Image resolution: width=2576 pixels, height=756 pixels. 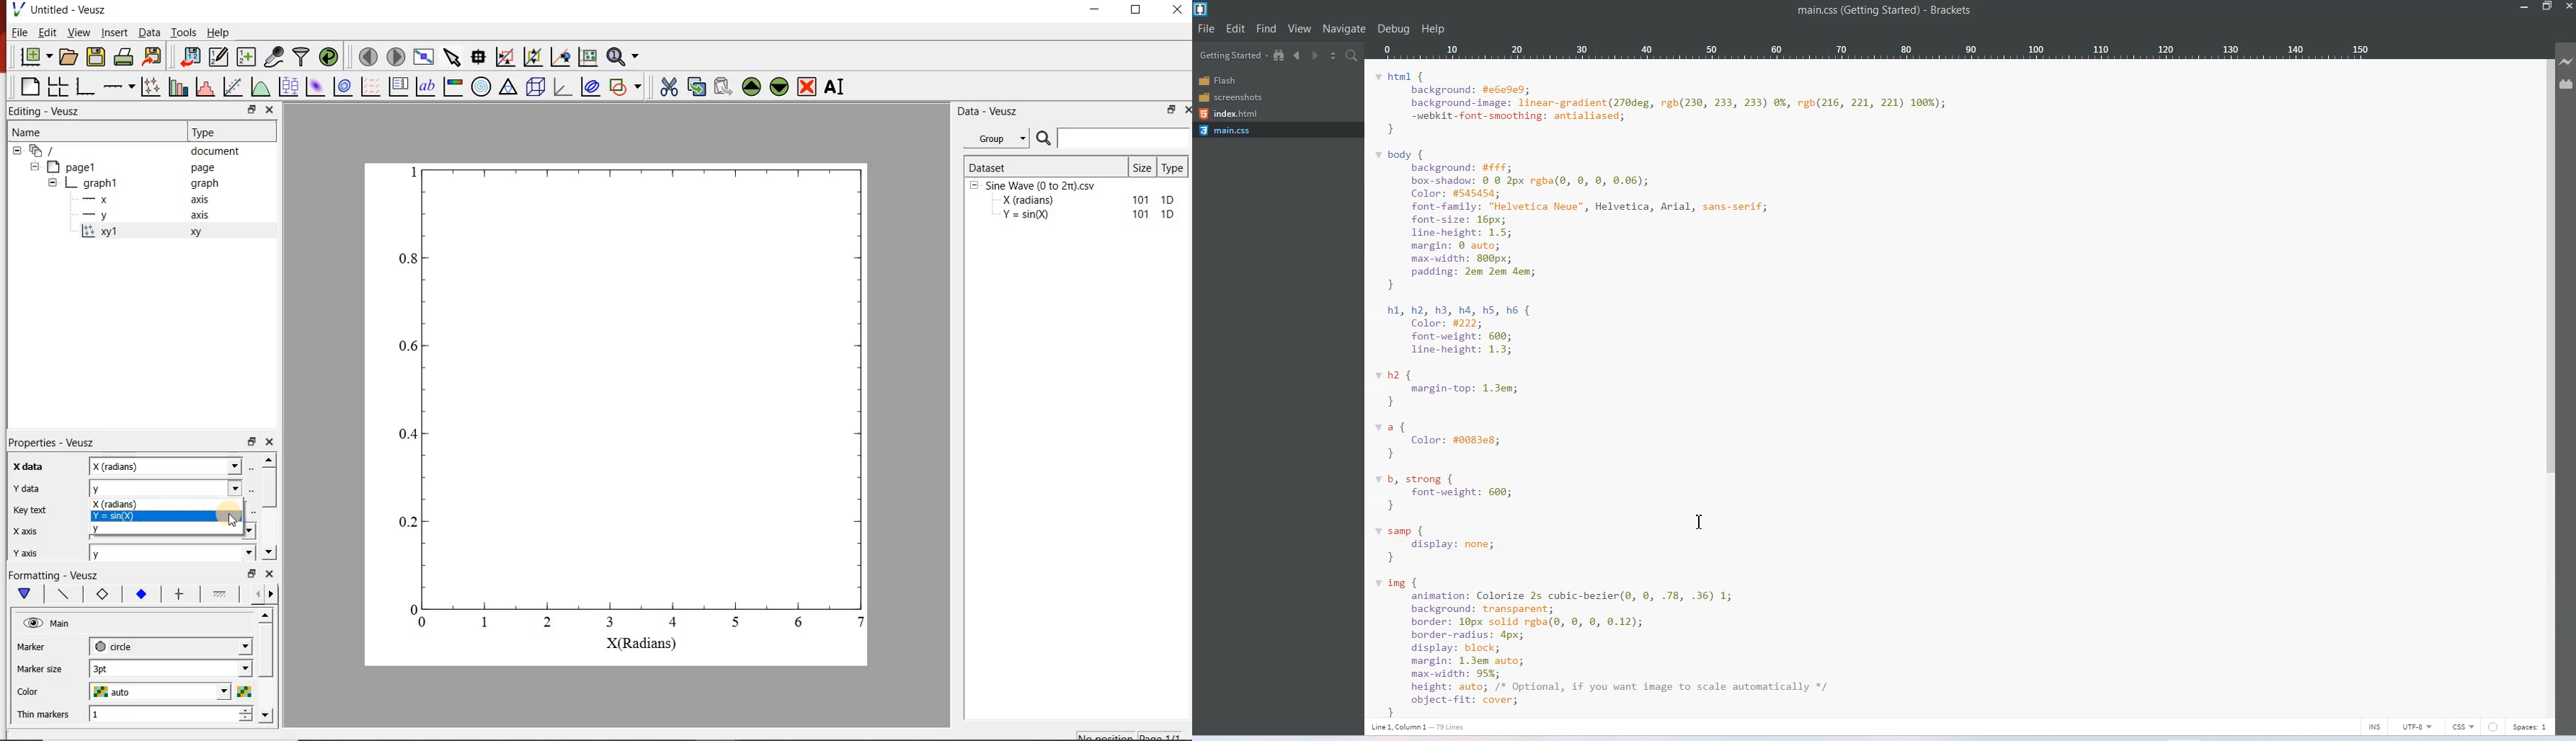 What do you see at coordinates (1143, 167) in the screenshot?
I see `Size` at bounding box center [1143, 167].